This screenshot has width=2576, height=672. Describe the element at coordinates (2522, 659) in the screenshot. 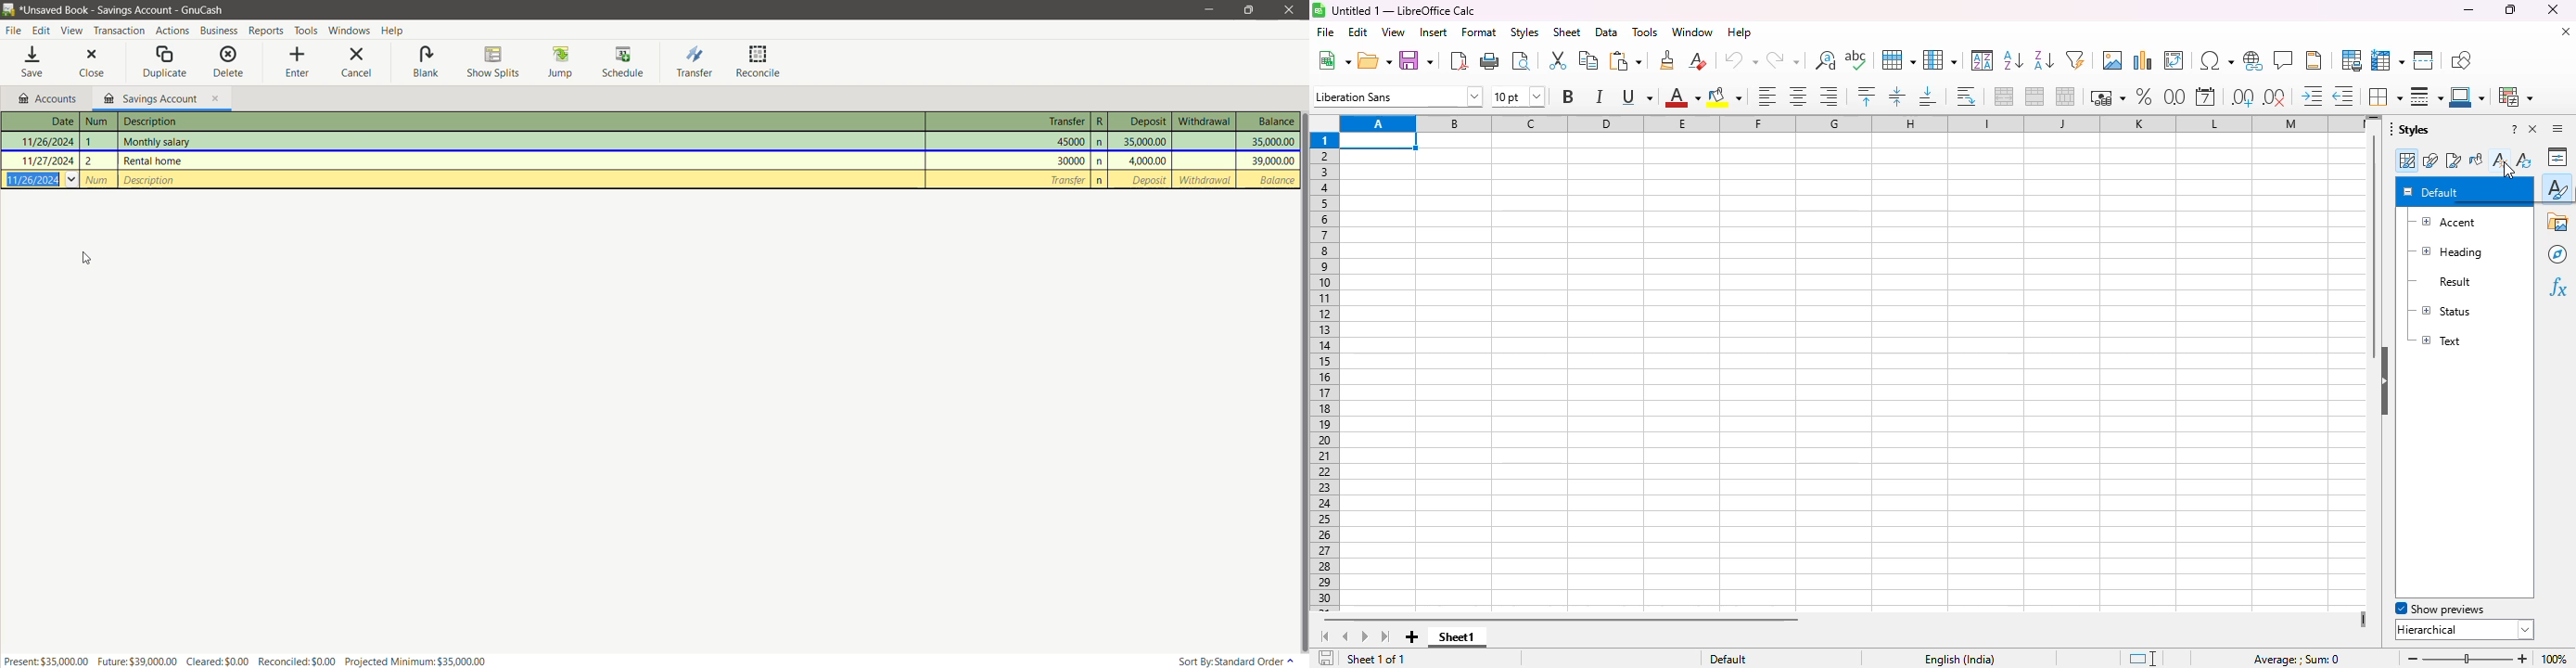

I see `zoom in` at that location.